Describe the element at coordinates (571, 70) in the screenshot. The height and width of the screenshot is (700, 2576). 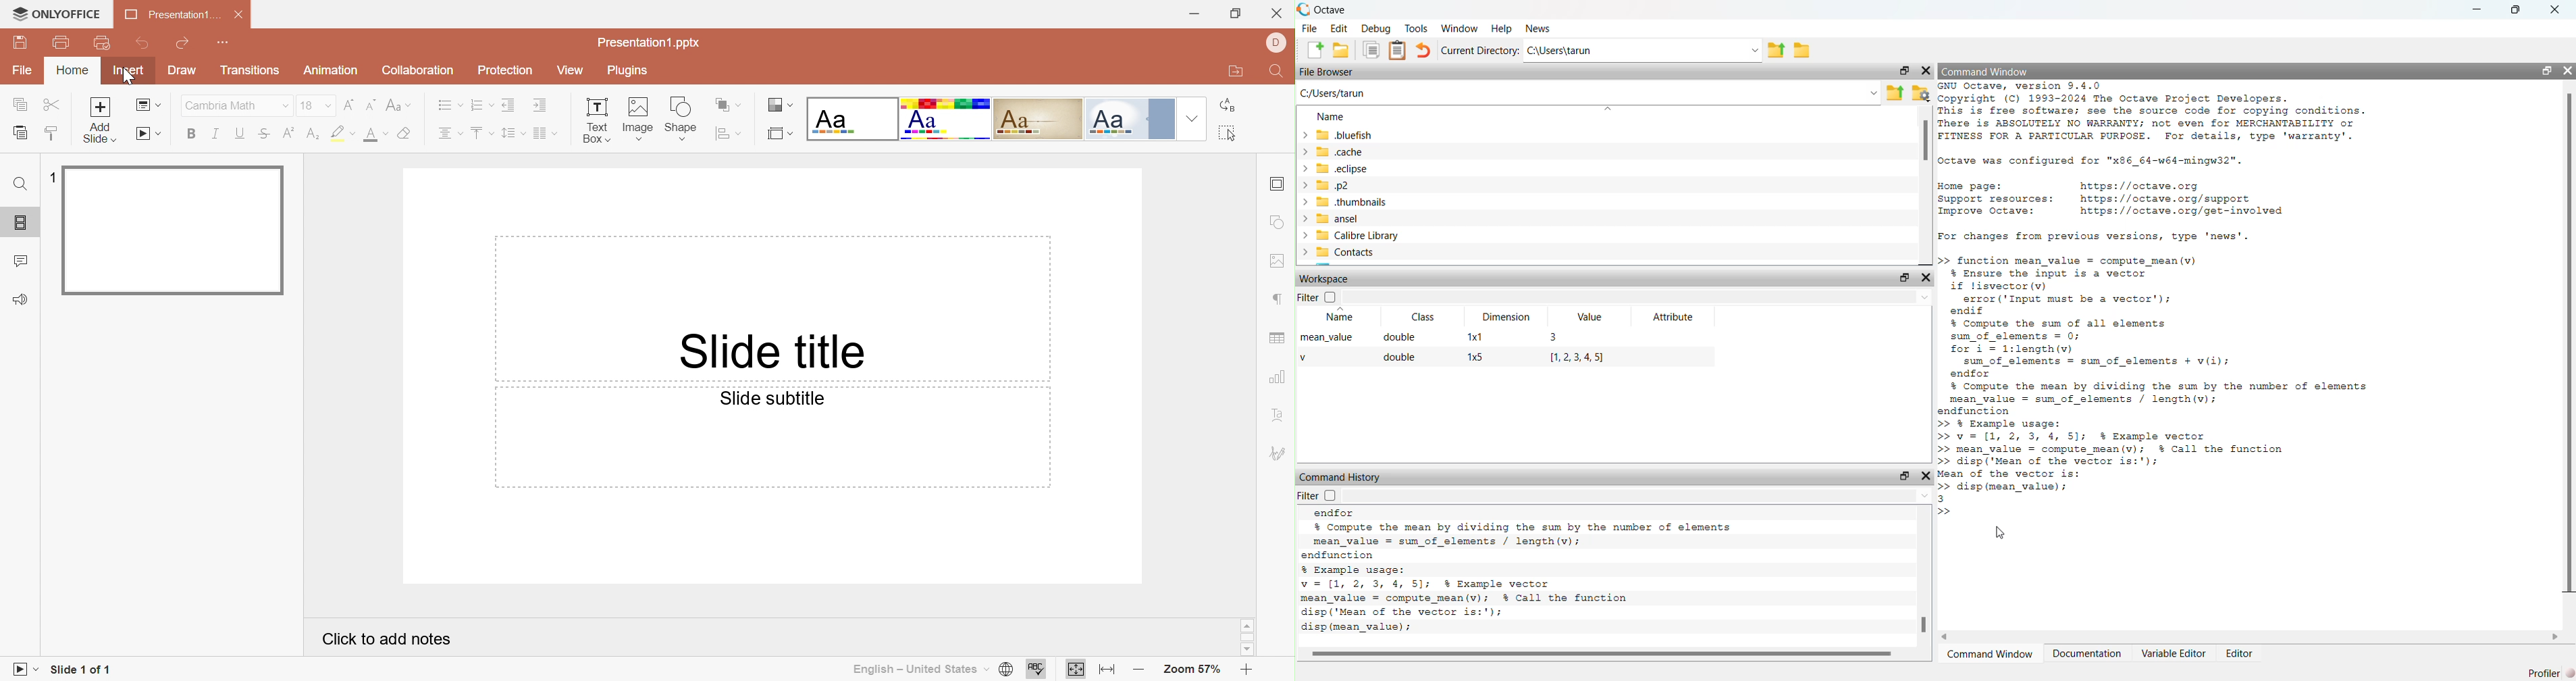
I see `View` at that location.